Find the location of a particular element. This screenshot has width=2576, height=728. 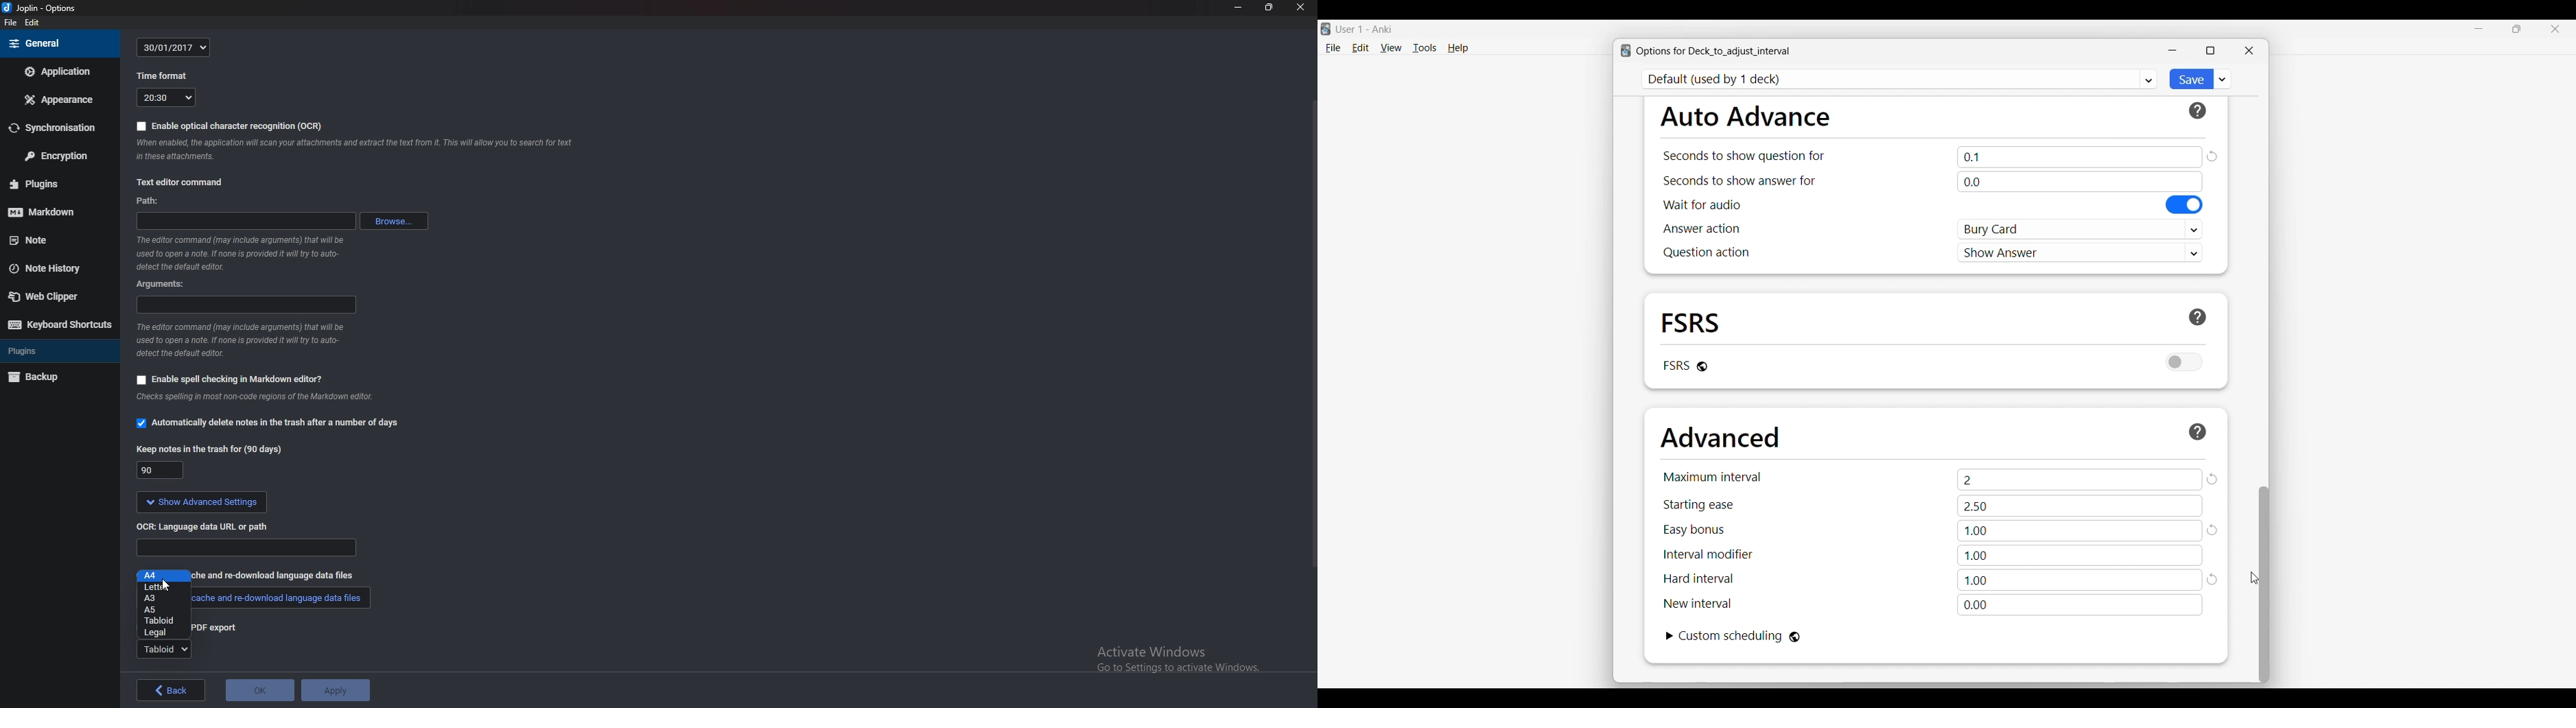

Scroll bar is located at coordinates (1309, 327).